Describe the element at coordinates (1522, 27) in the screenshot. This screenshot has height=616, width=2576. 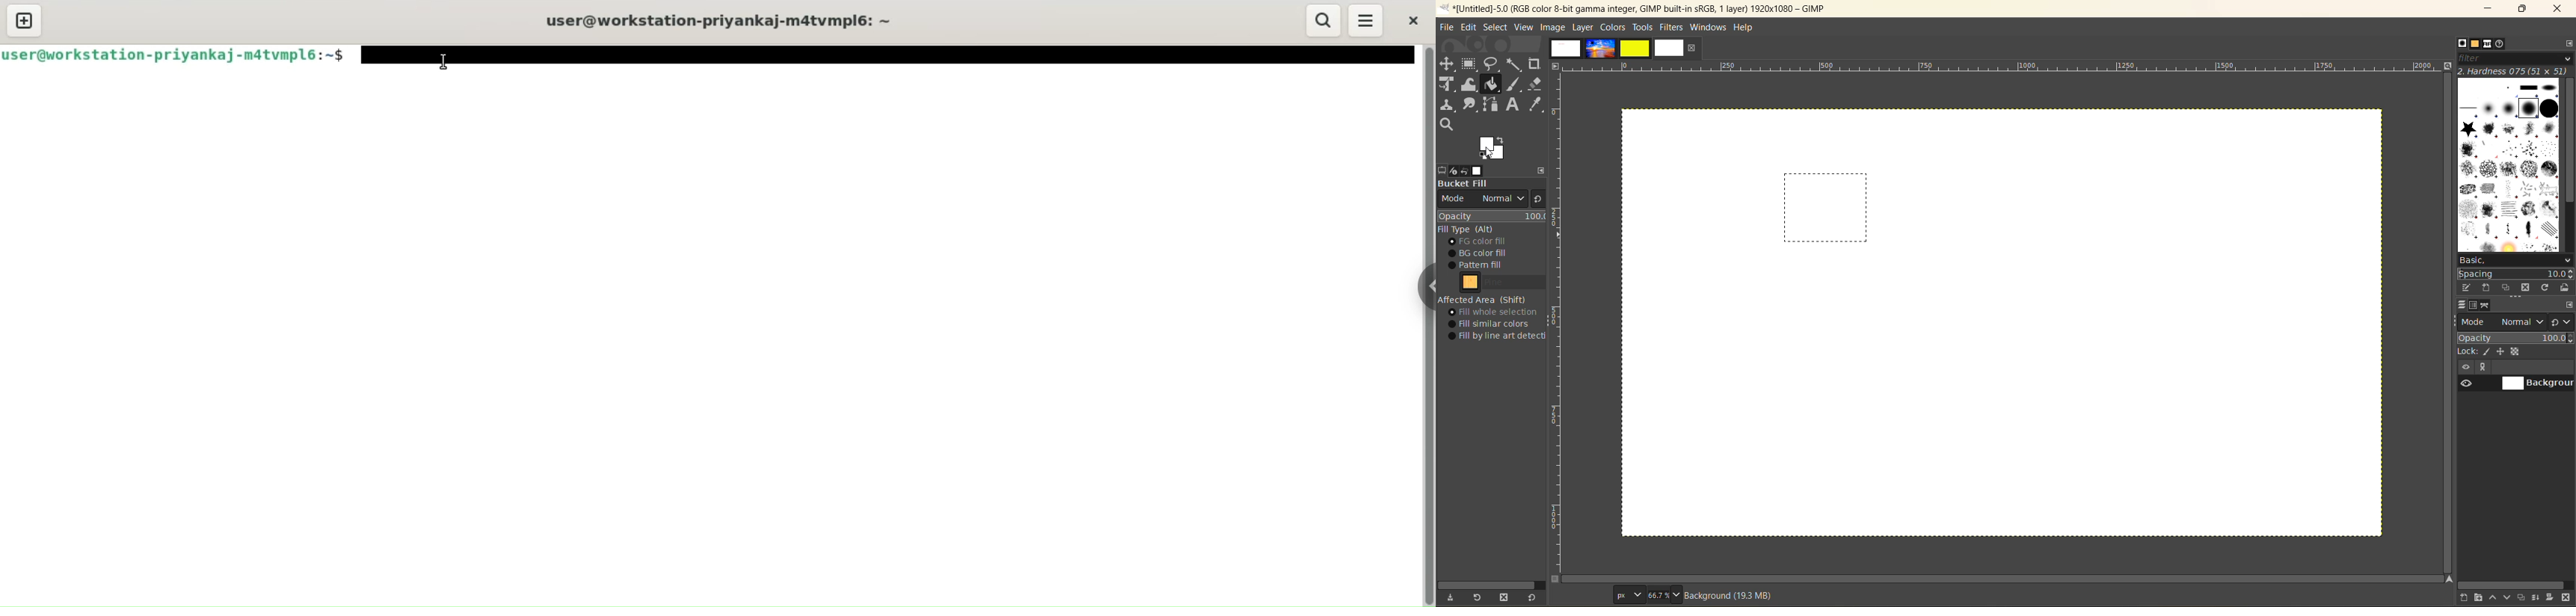
I see `view` at that location.